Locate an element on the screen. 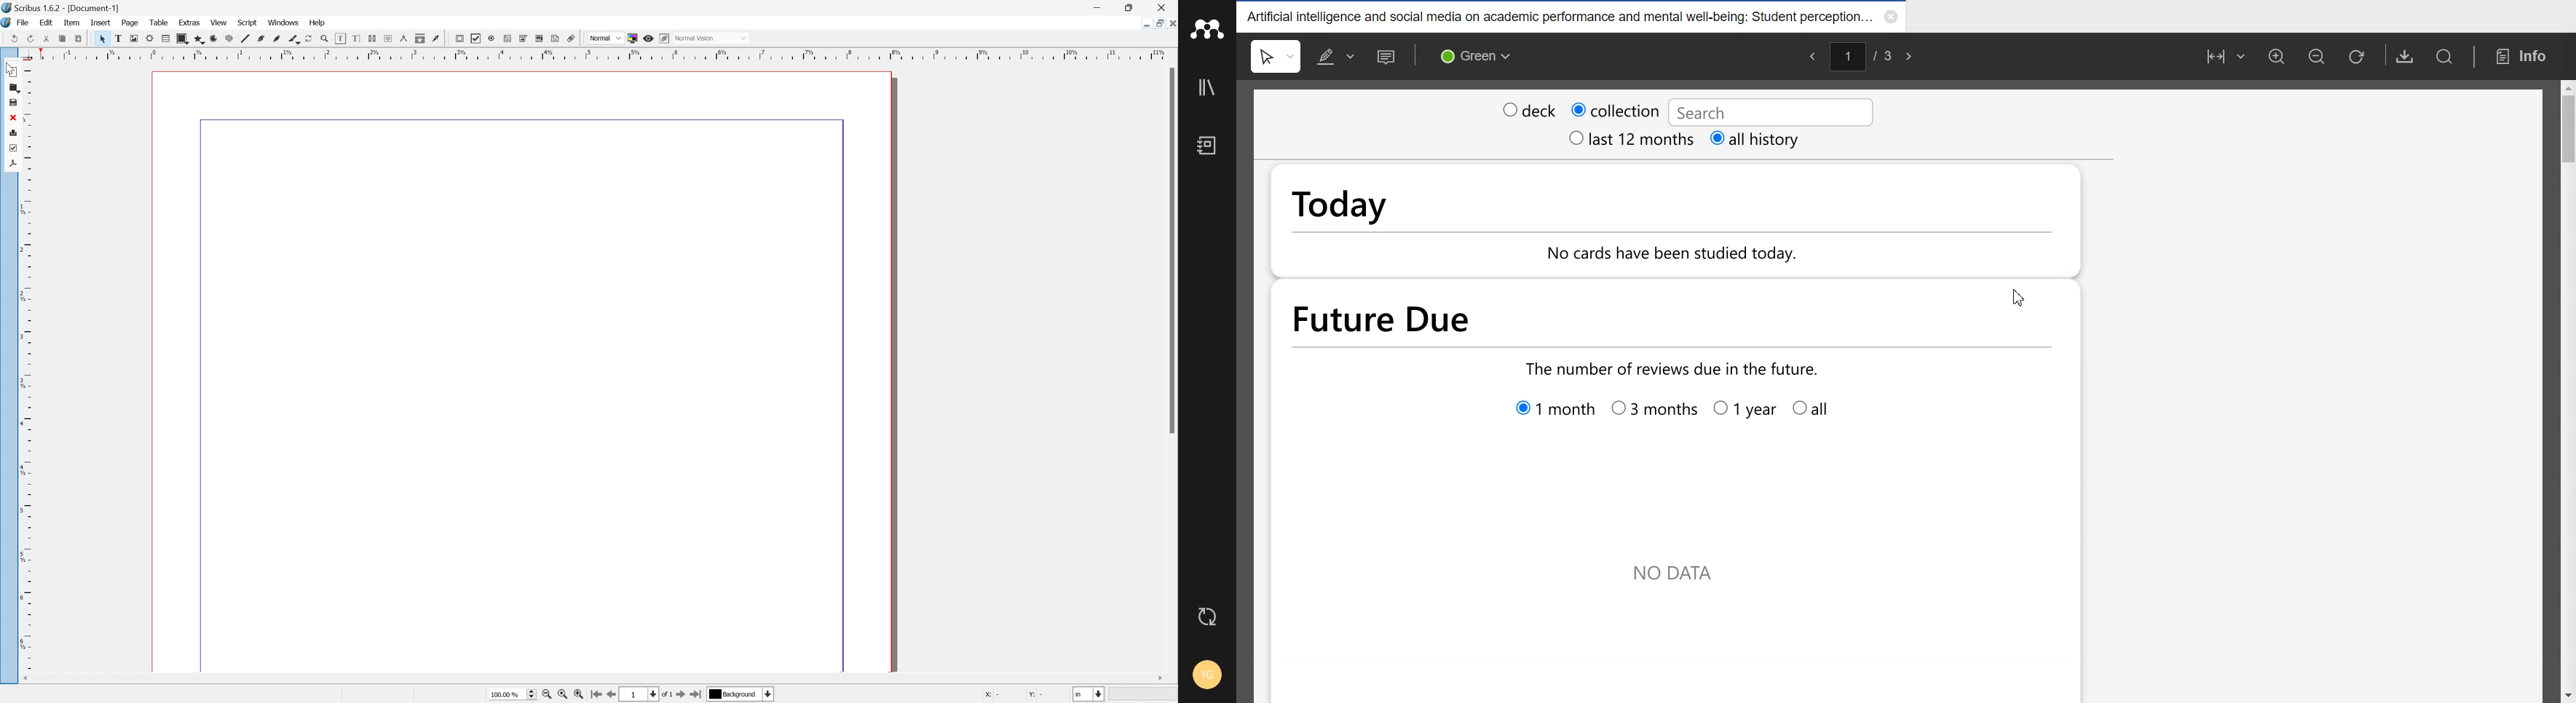 The width and height of the screenshot is (2576, 728). table is located at coordinates (278, 39).